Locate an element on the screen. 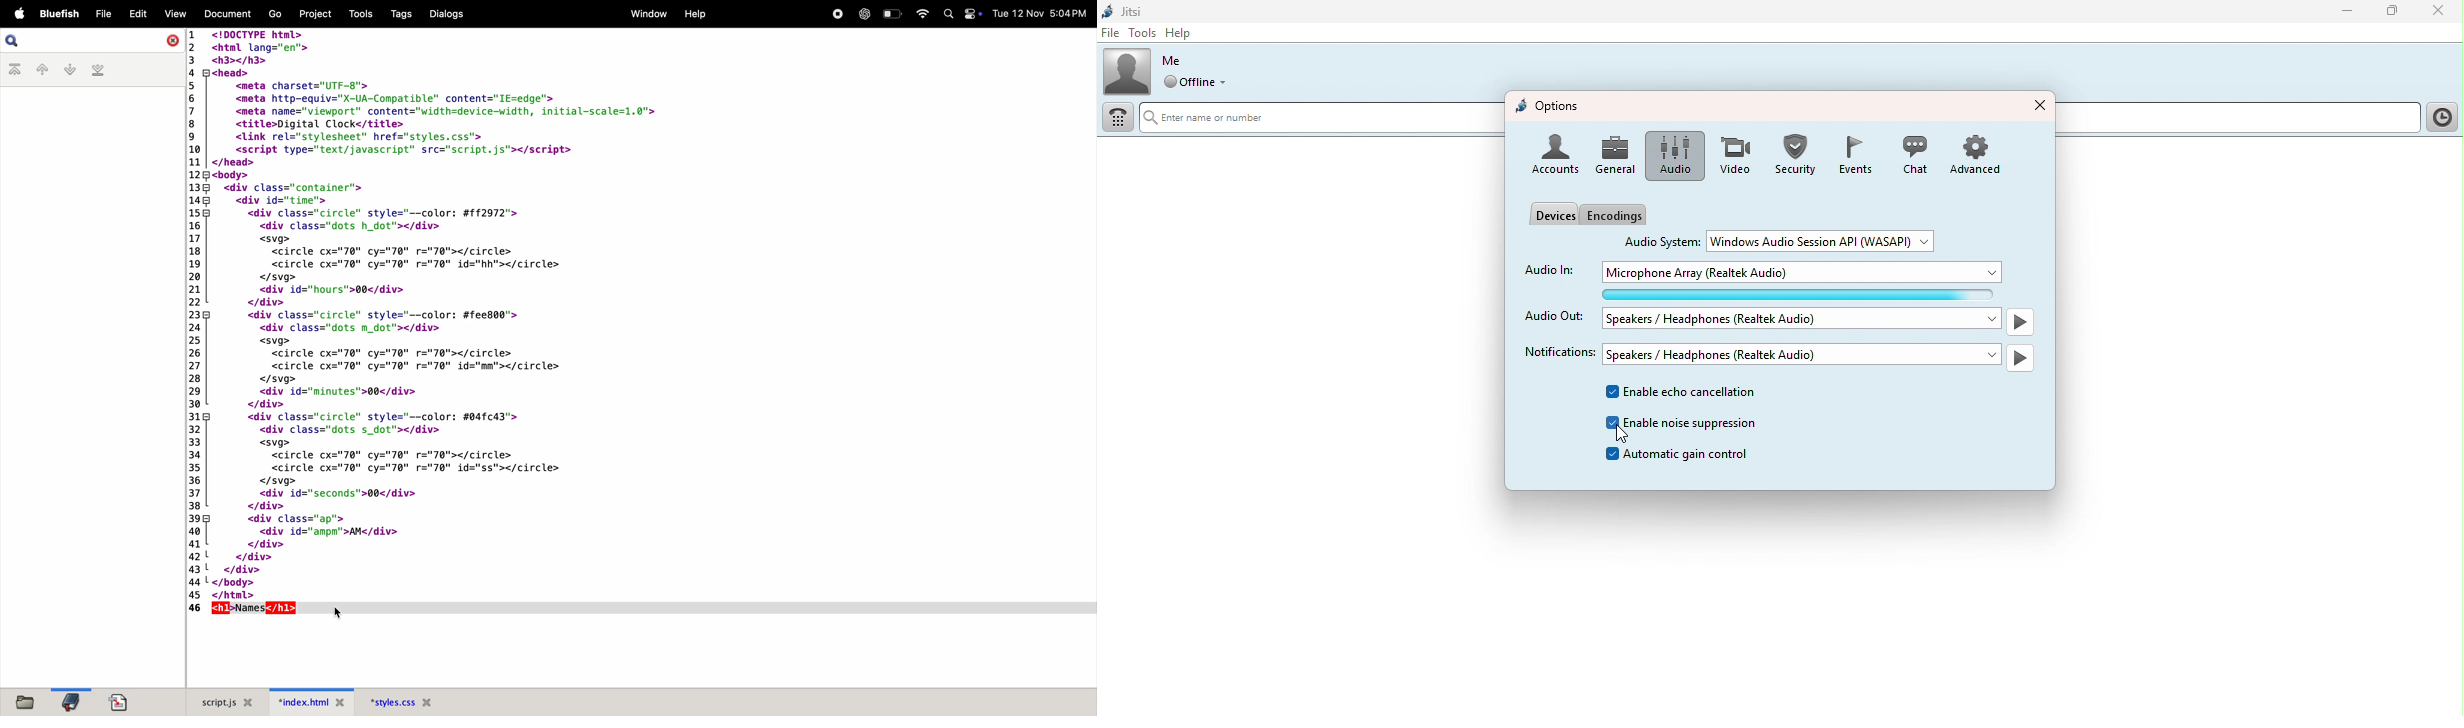 The height and width of the screenshot is (728, 2464). bluefish is located at coordinates (59, 12).